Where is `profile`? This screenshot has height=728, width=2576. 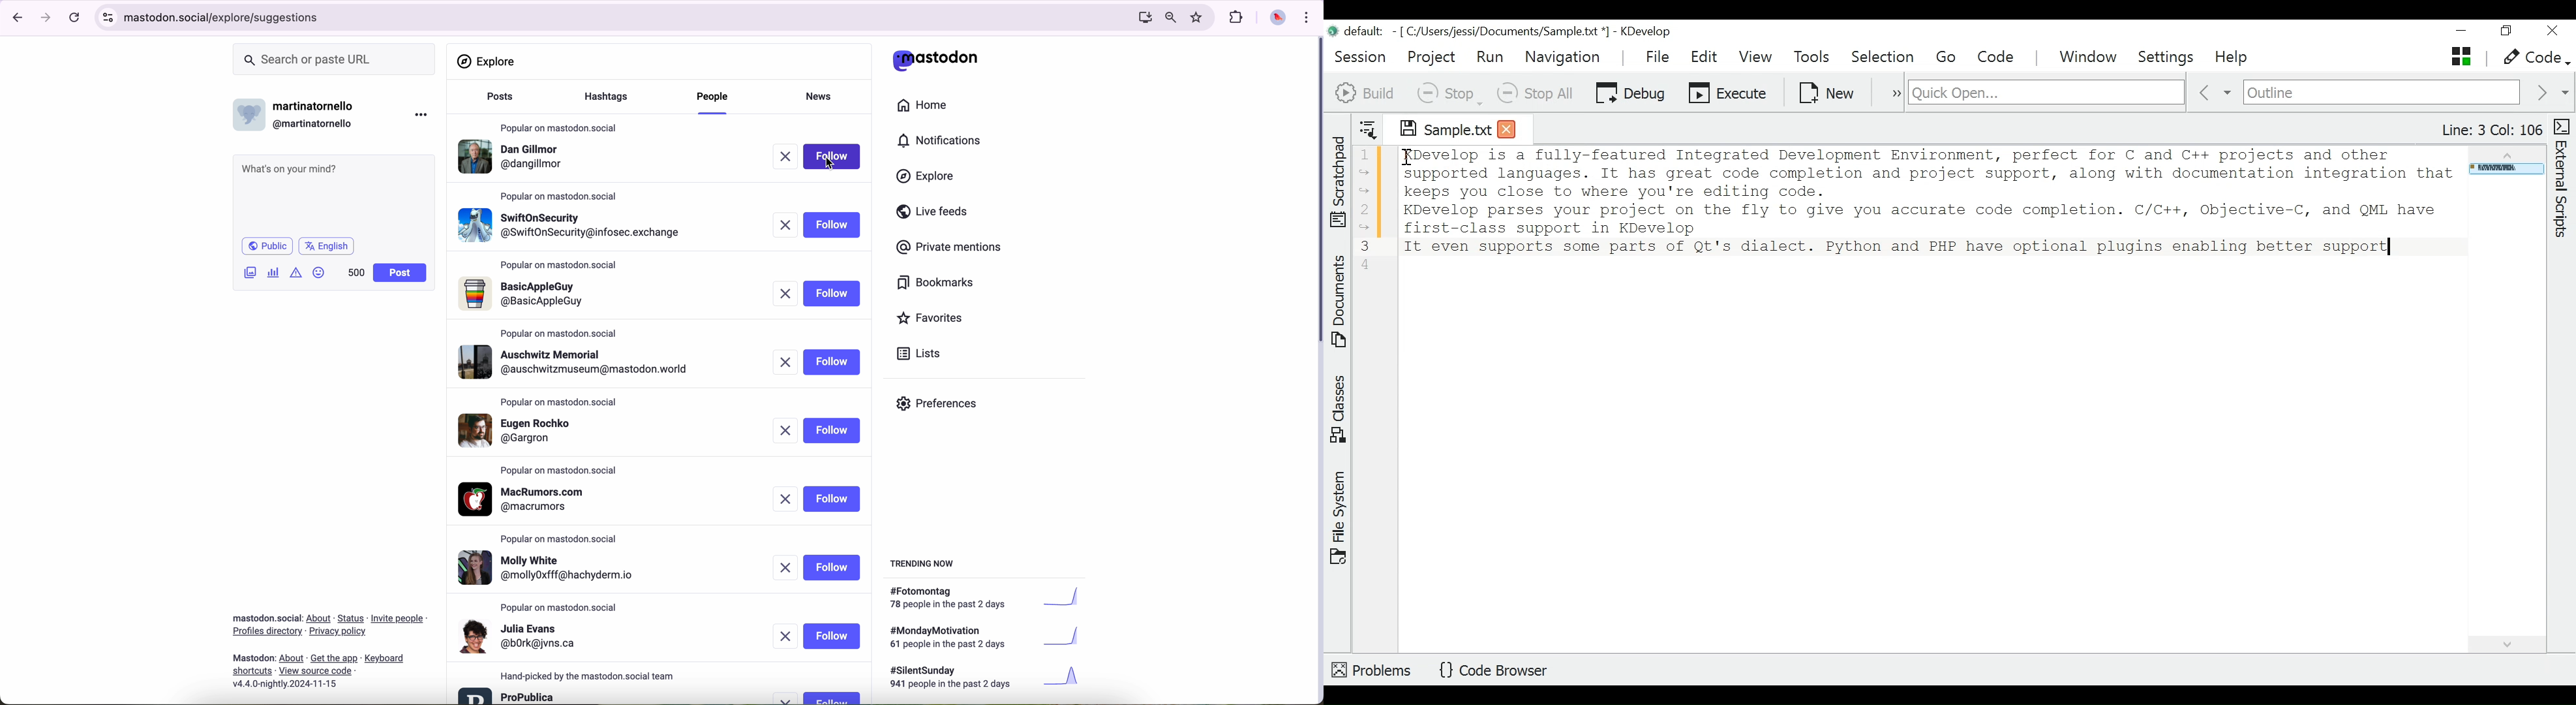 profile is located at coordinates (580, 362).